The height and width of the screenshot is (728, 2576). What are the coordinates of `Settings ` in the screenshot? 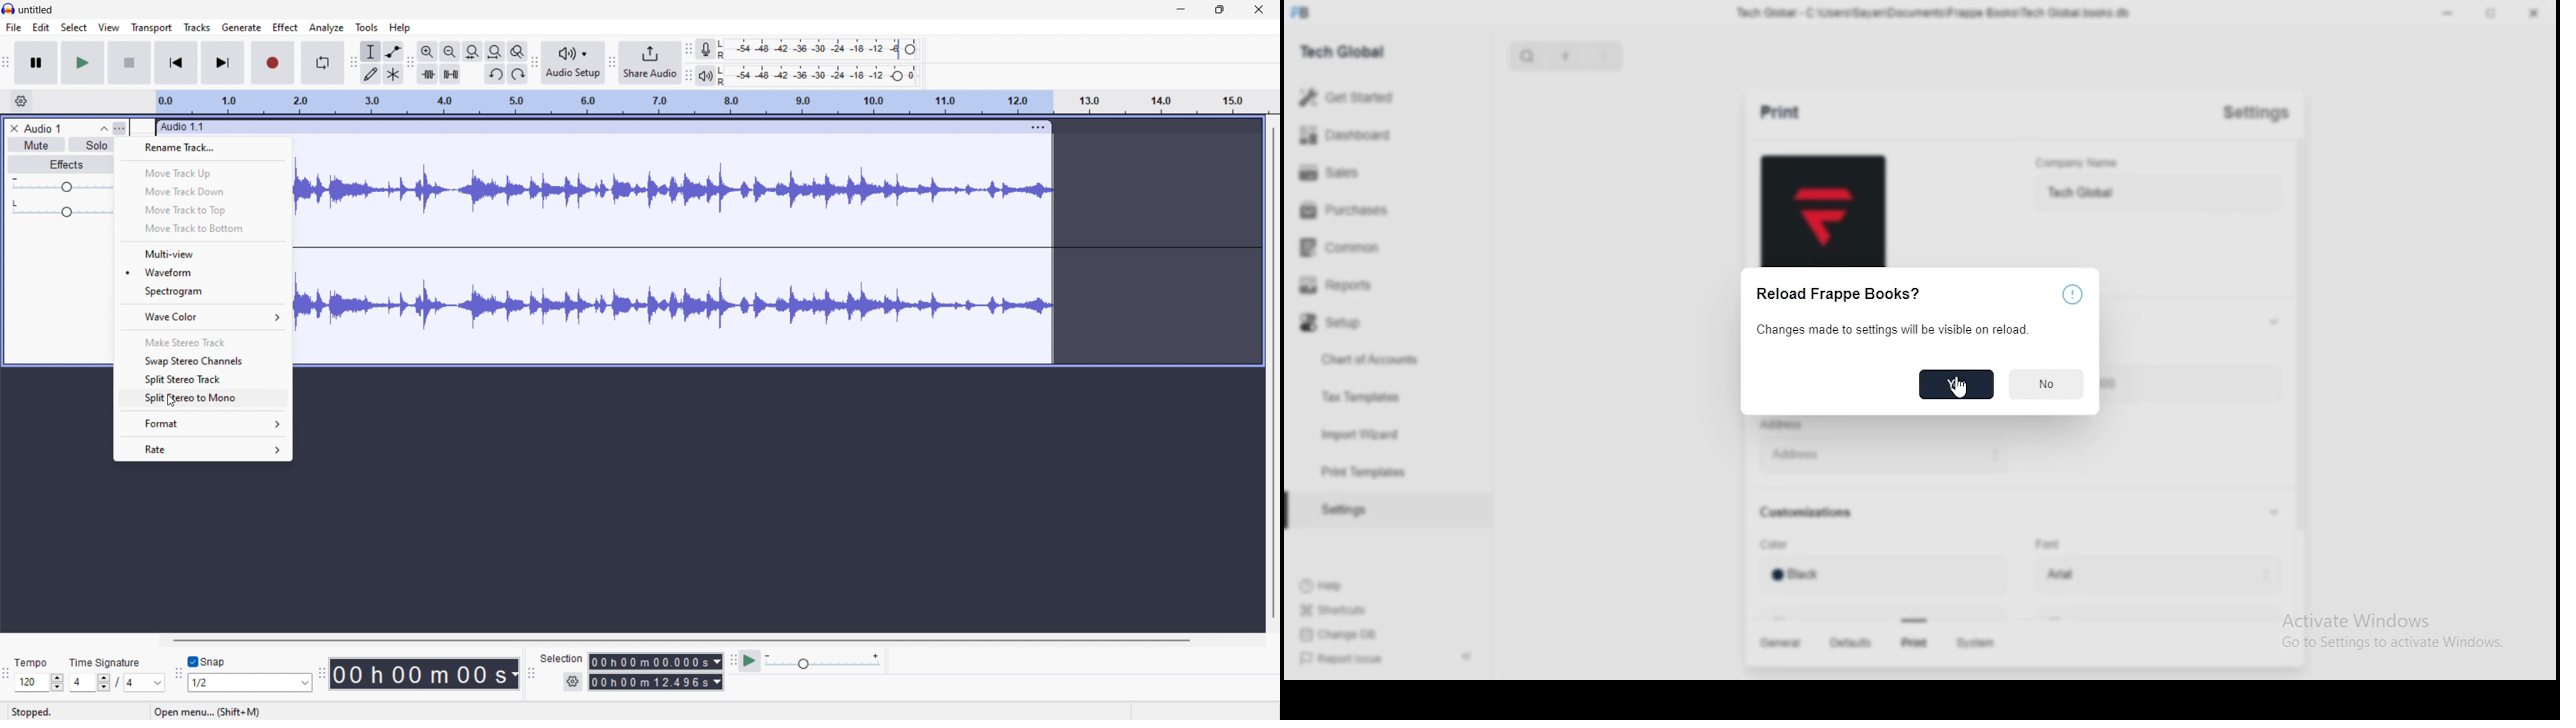 It's located at (1343, 512).